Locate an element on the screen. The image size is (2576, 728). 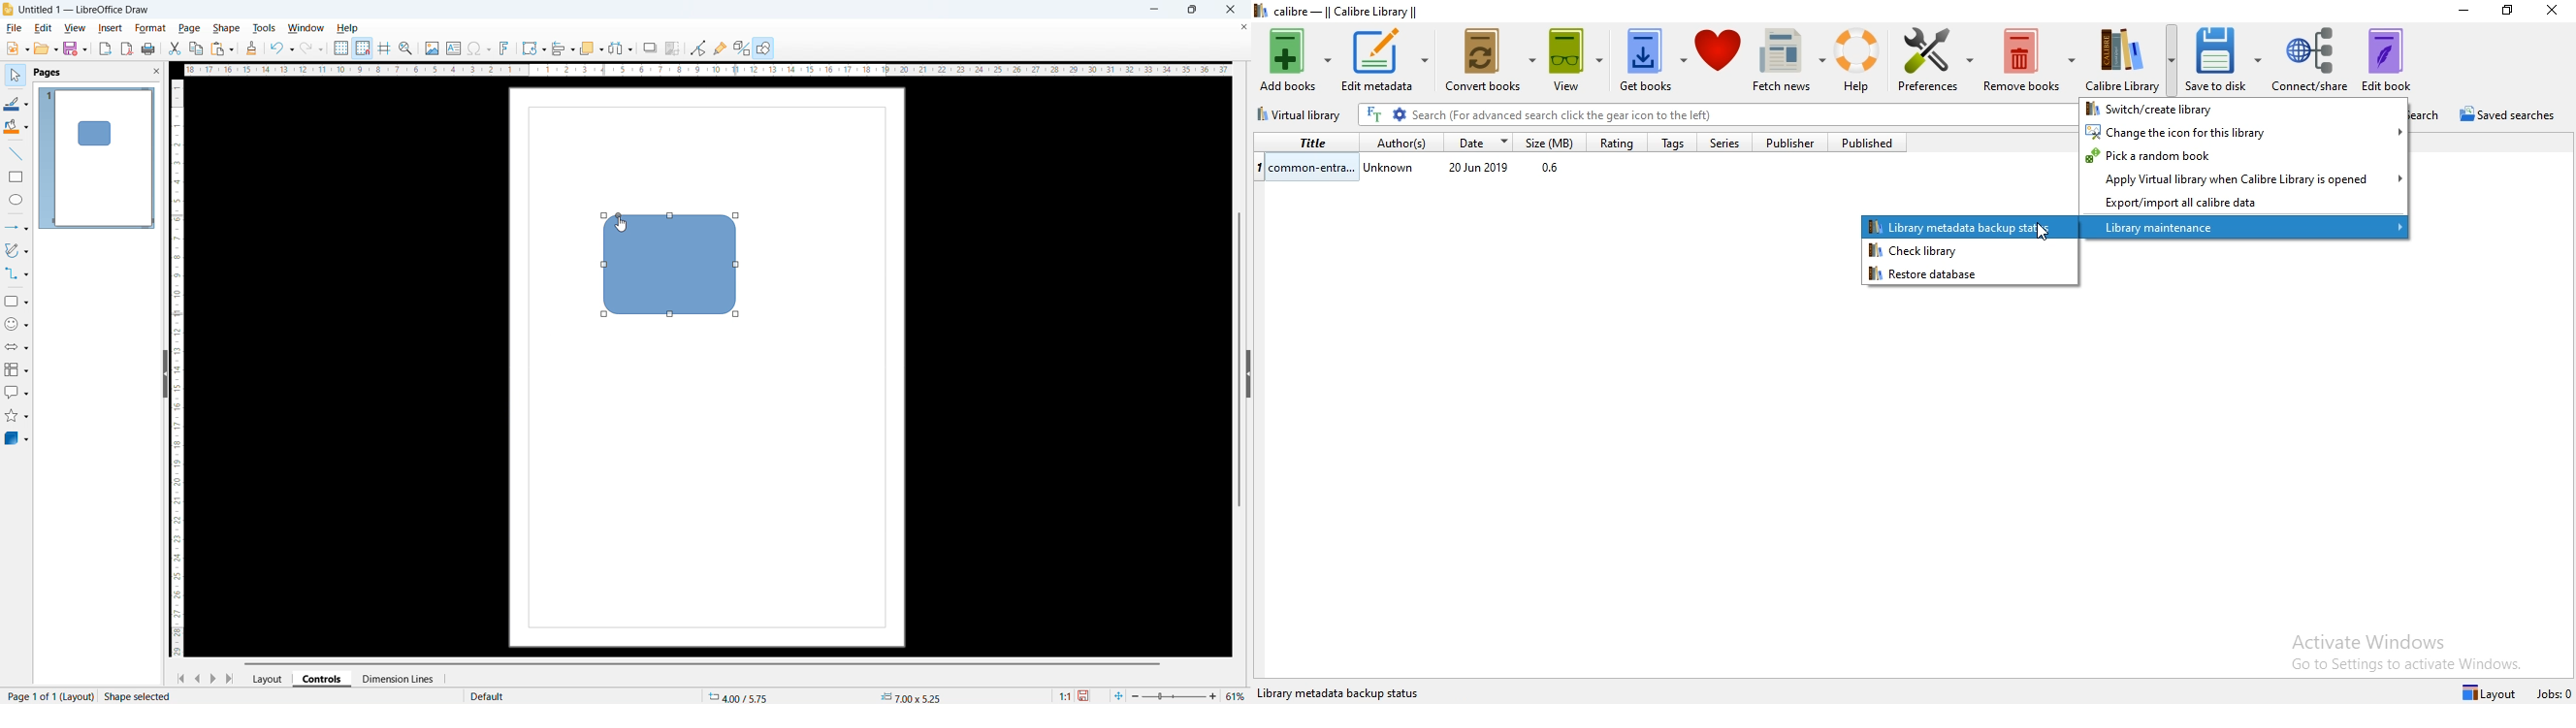
Jobs: 0 is located at coordinates (2555, 694).